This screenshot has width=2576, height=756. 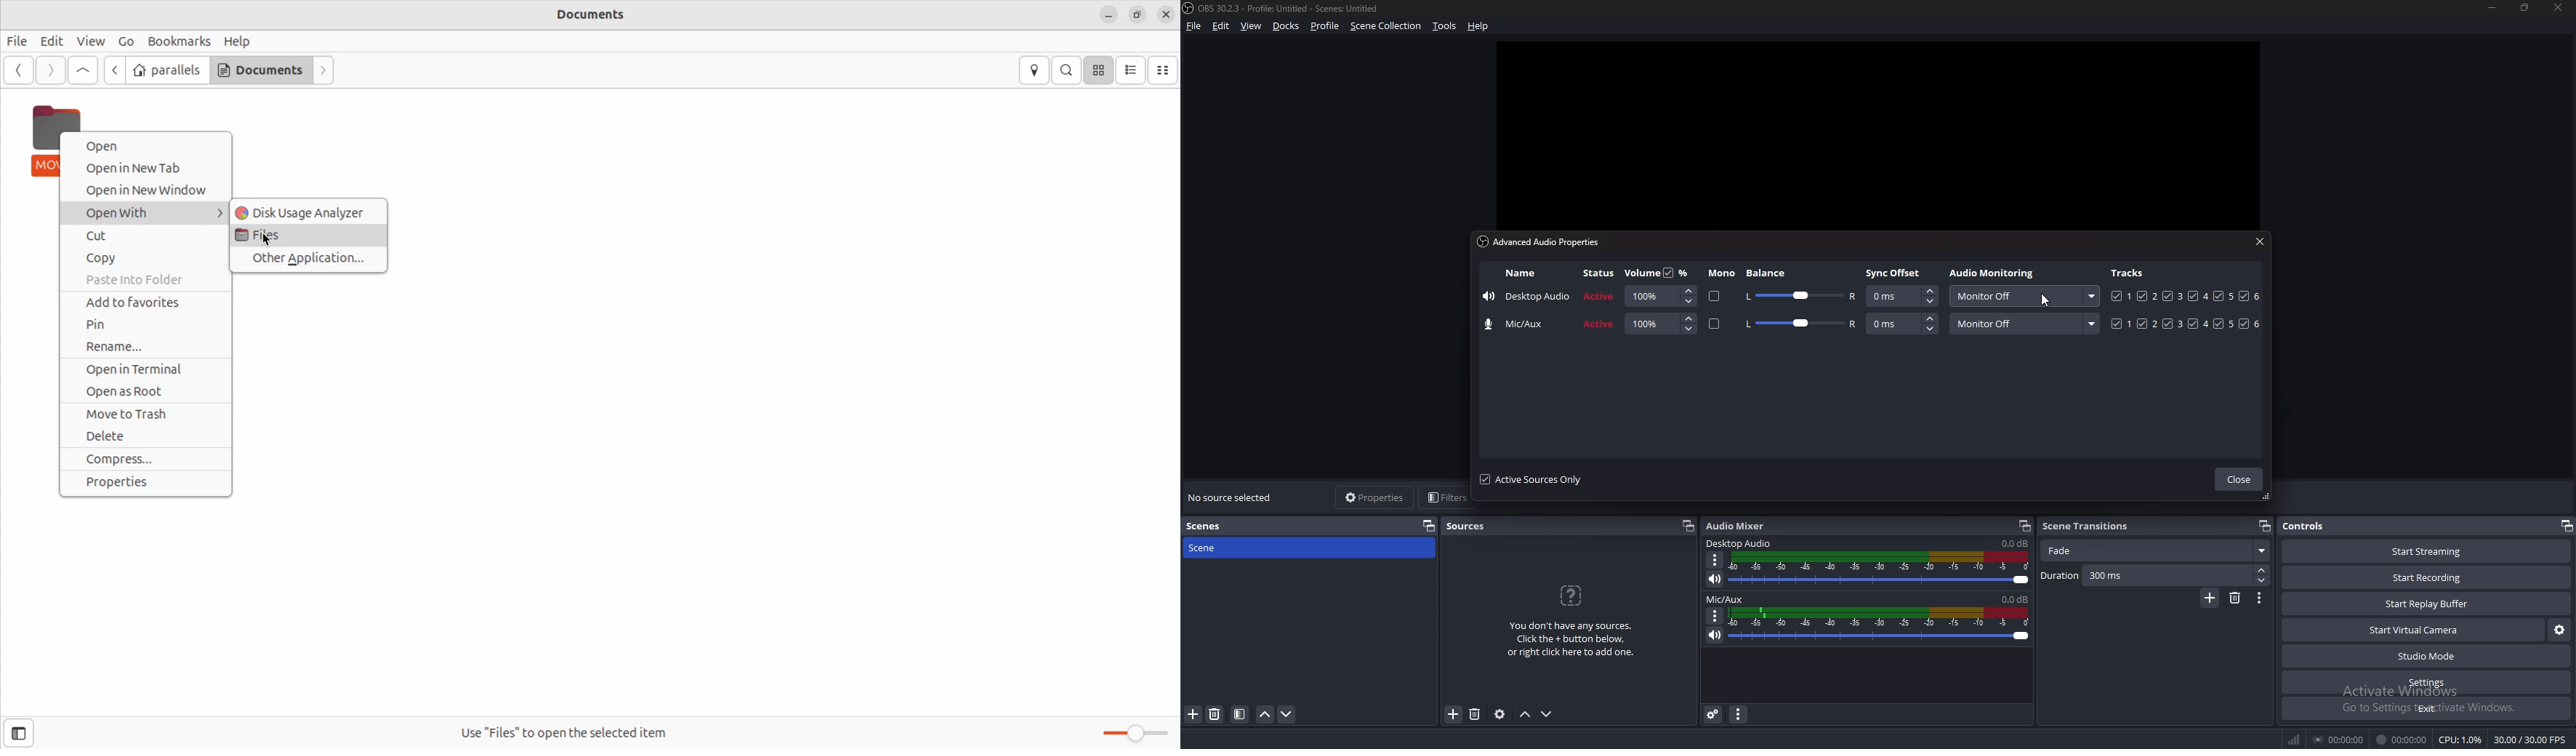 What do you see at coordinates (2339, 740) in the screenshot?
I see `00:00:00` at bounding box center [2339, 740].